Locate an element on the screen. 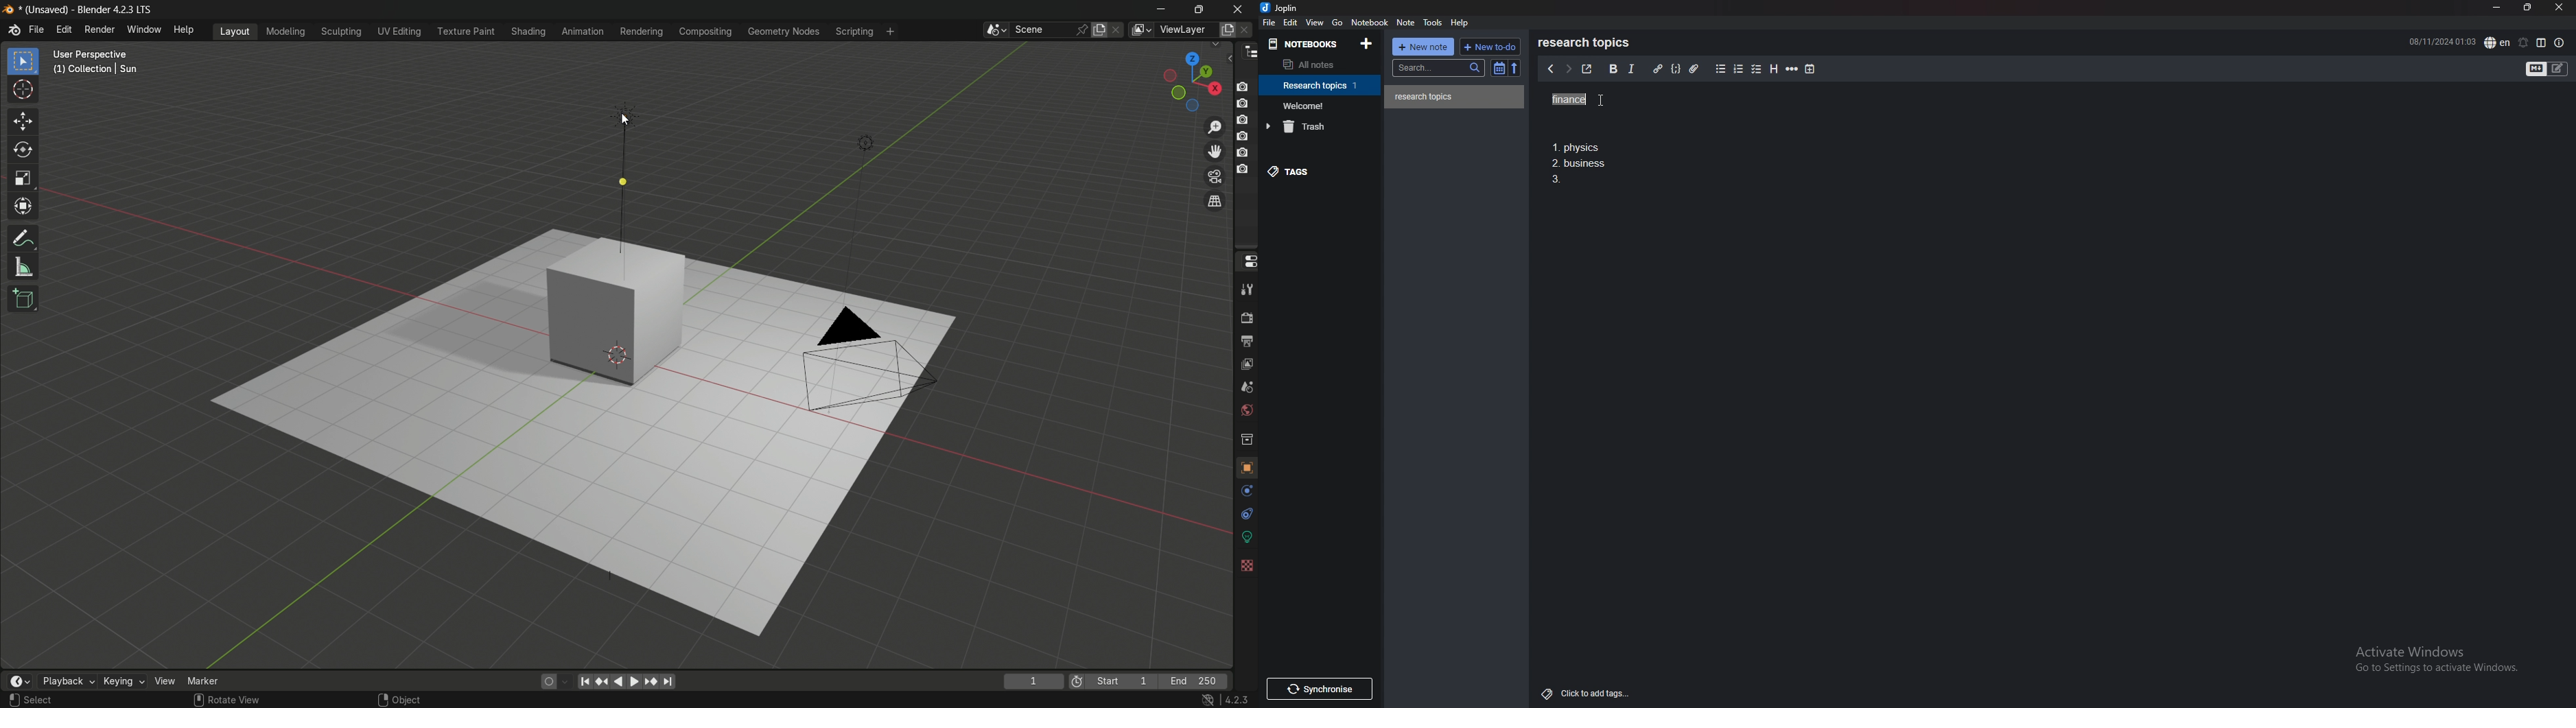 Image resolution: width=2576 pixels, height=728 pixels. scale is located at coordinates (22, 180).